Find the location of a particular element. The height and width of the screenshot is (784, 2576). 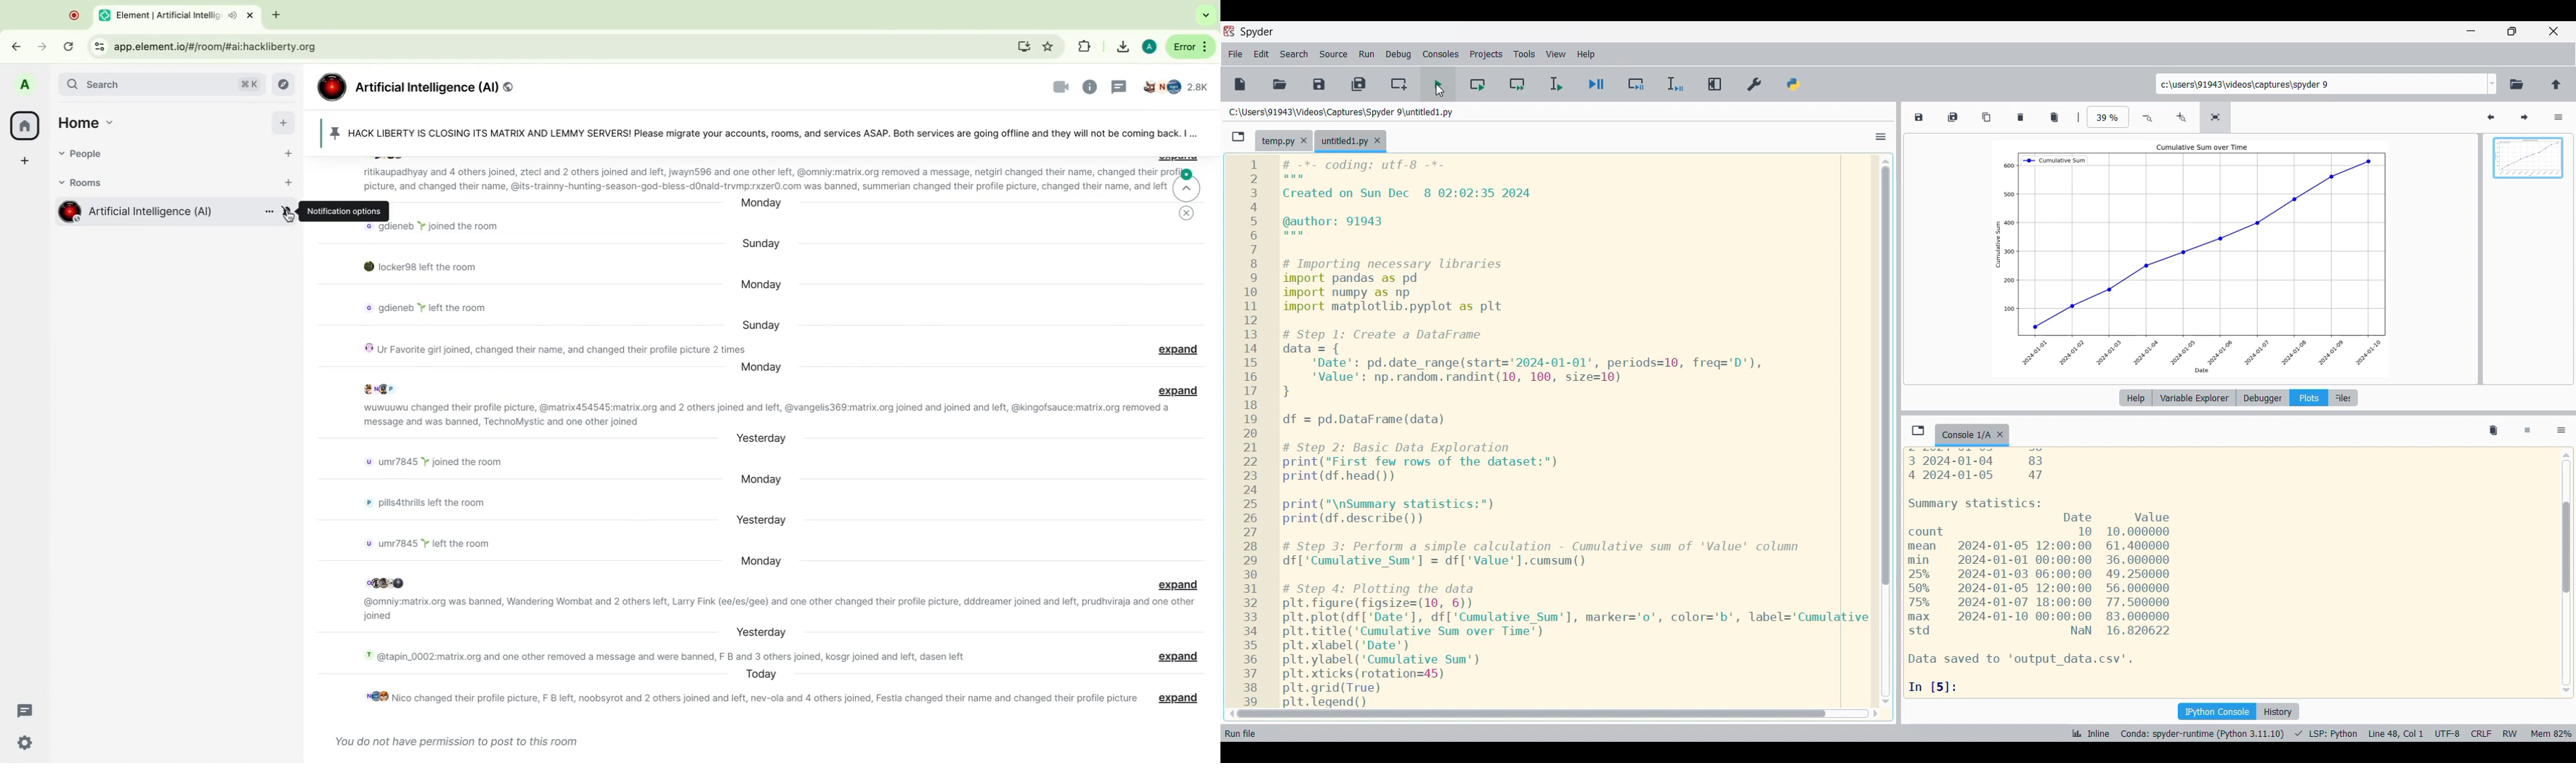

message is located at coordinates (664, 657).